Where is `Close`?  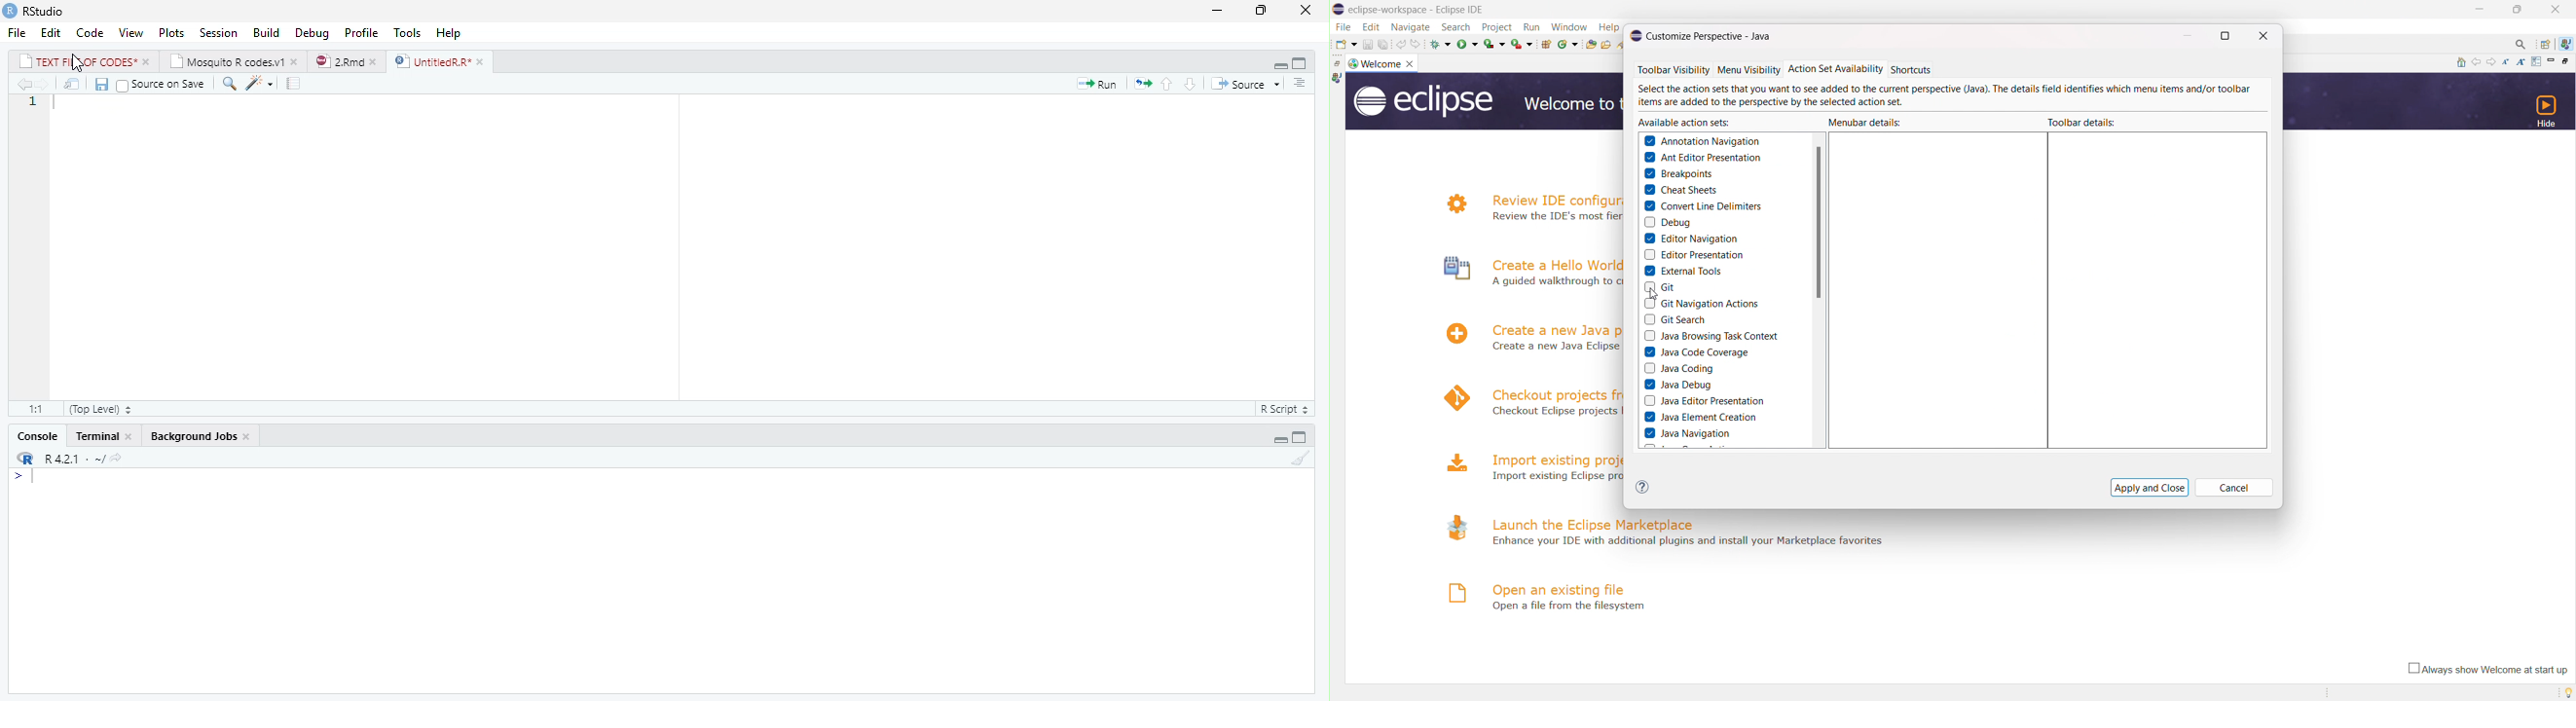 Close is located at coordinates (1306, 11).